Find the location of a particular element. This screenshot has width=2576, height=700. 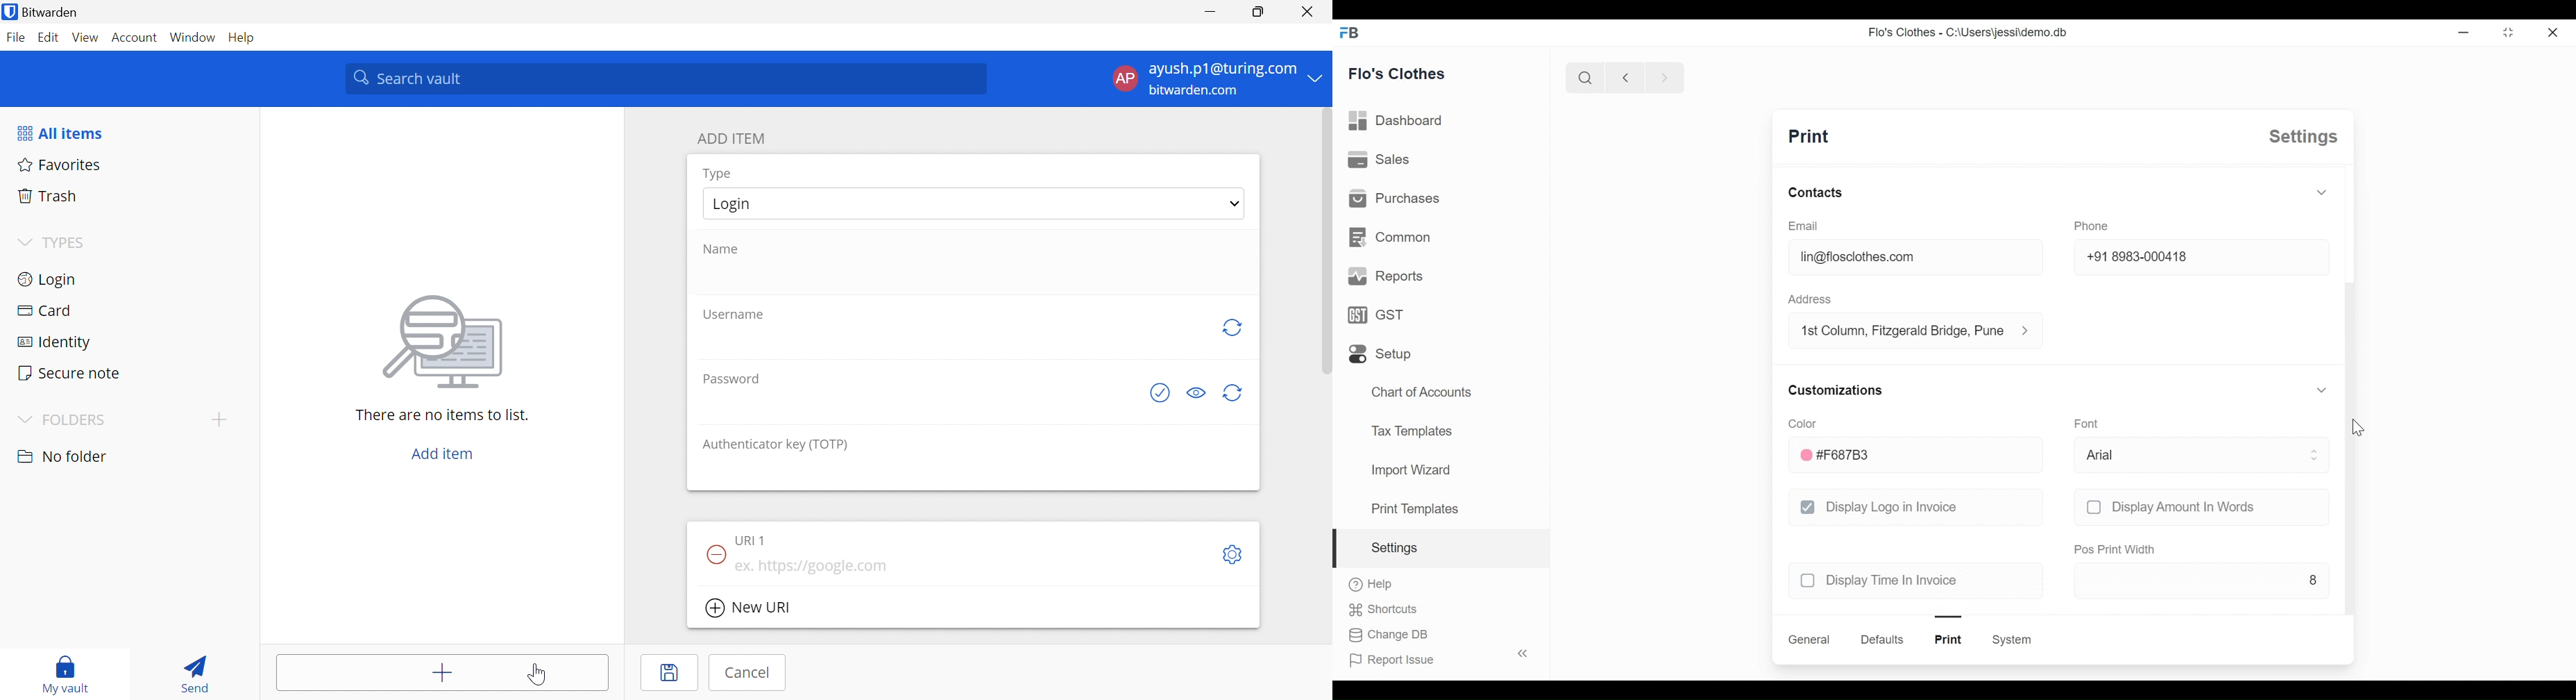

display time in invoice is located at coordinates (1896, 581).